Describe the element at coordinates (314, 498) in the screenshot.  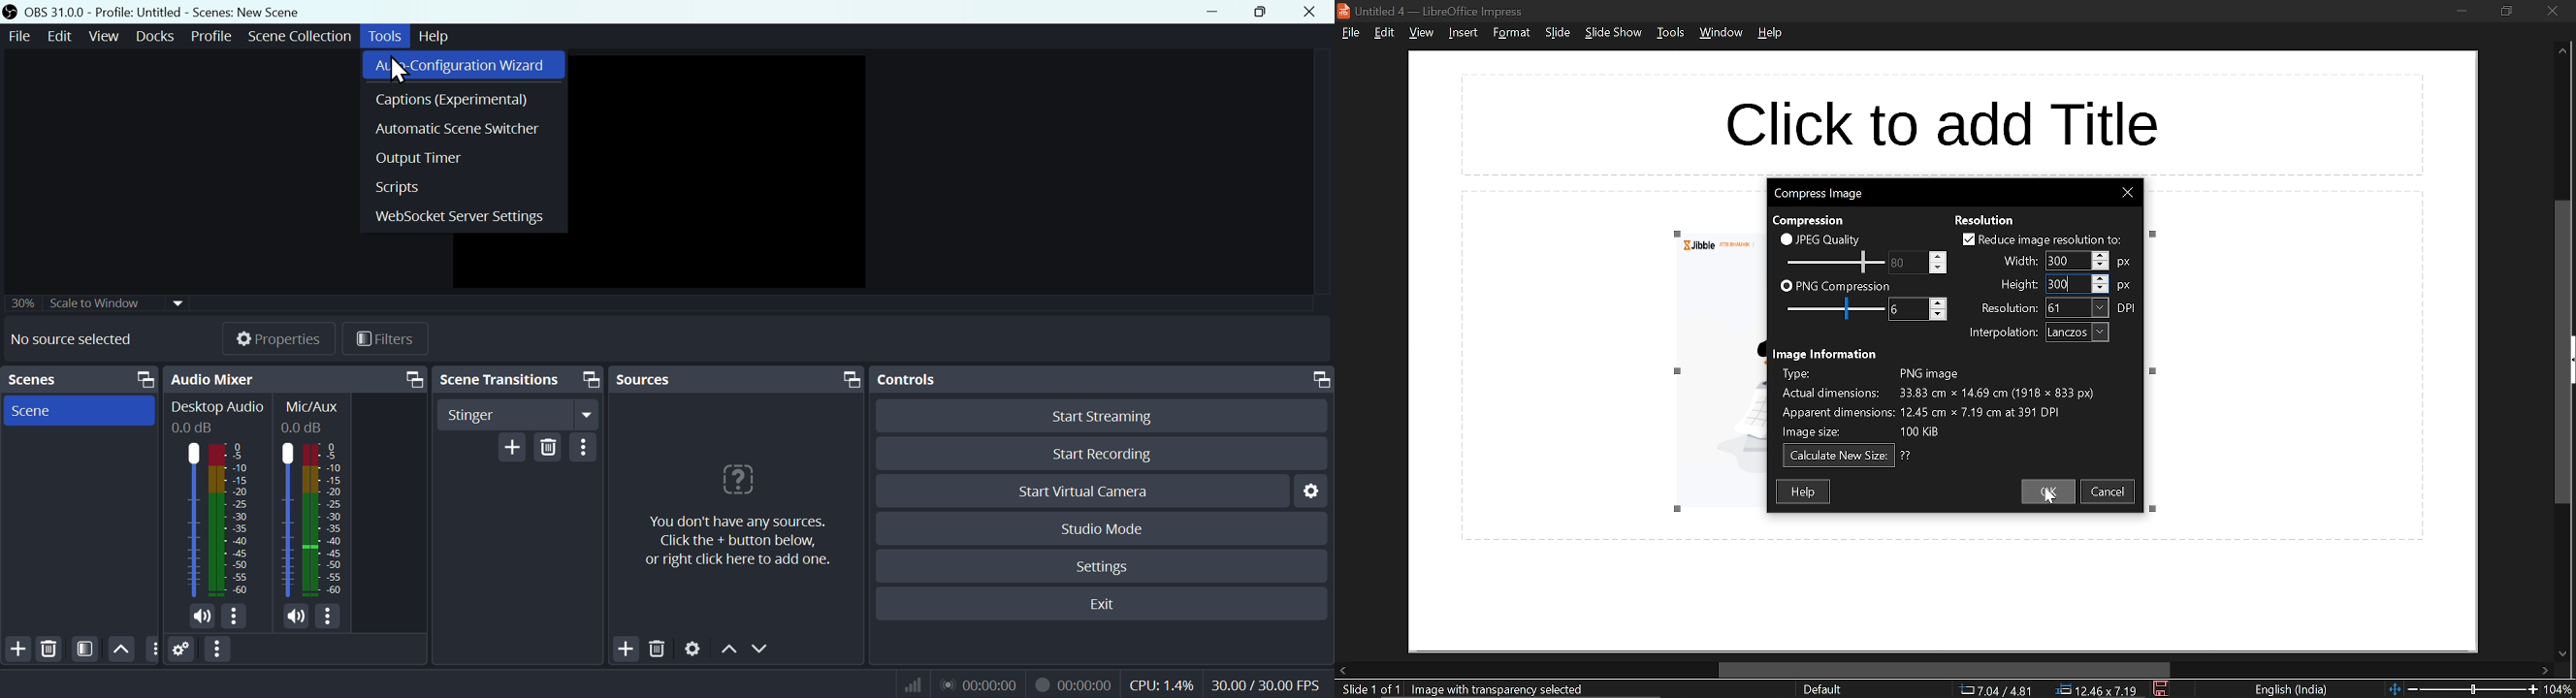
I see `Mic/Aux` at that location.